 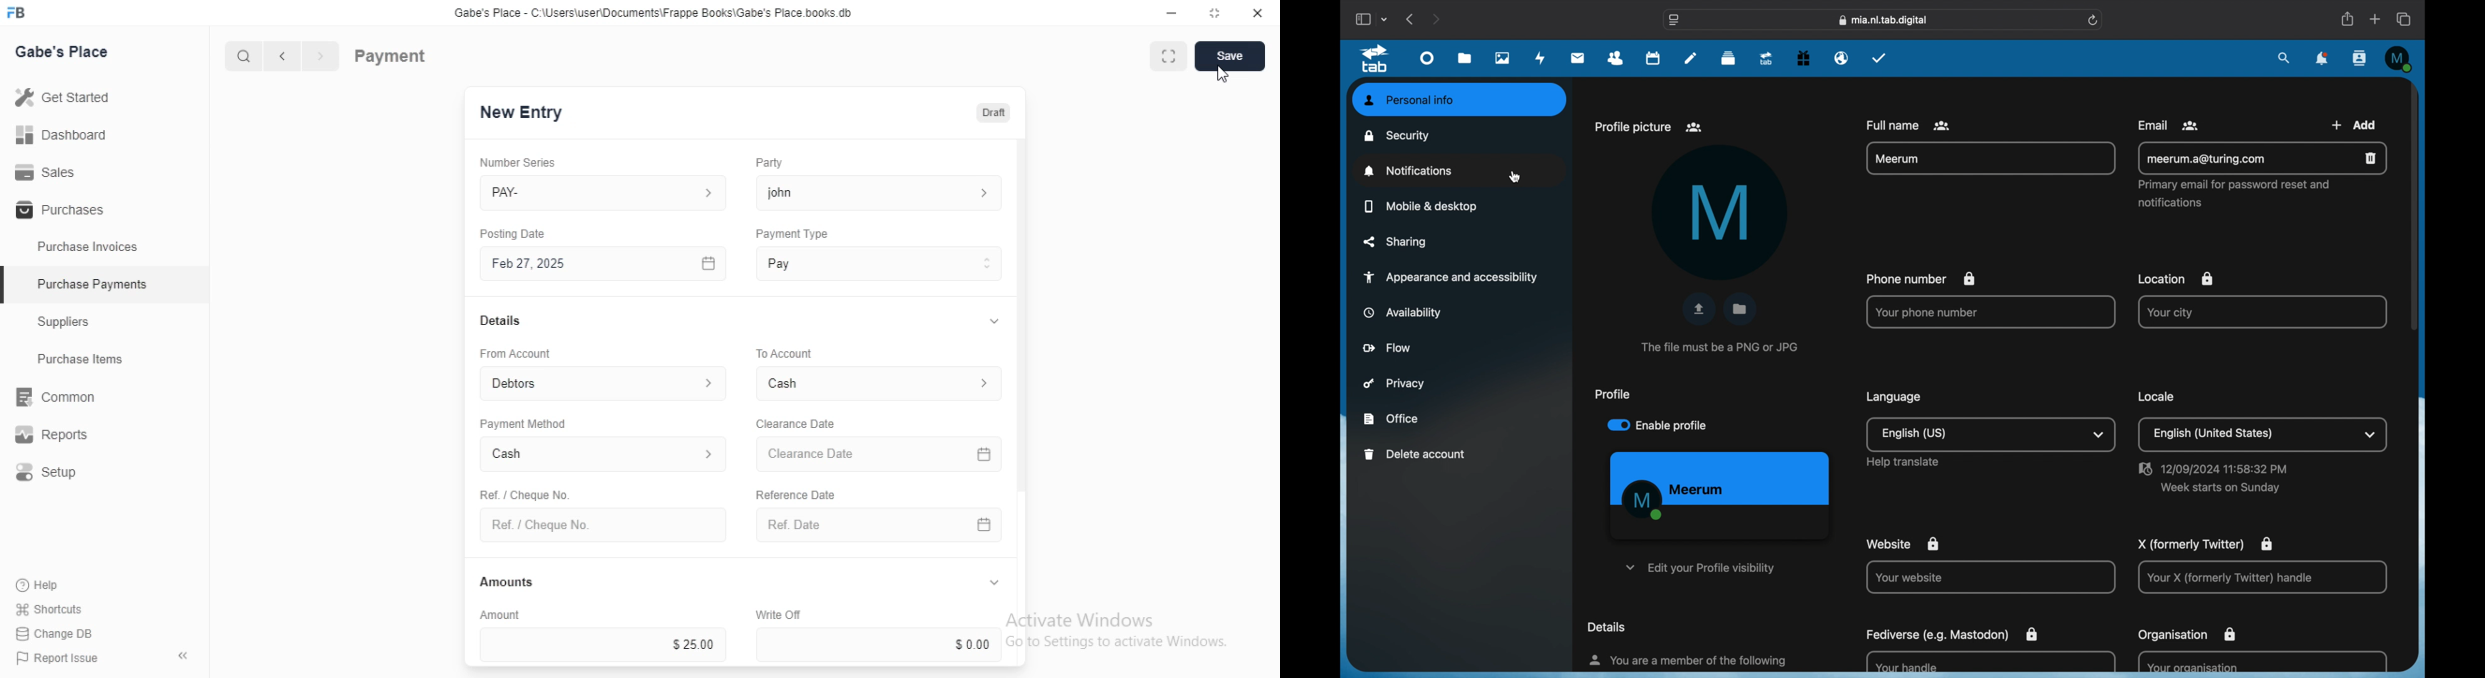 What do you see at coordinates (2230, 578) in the screenshot?
I see `Your X handle` at bounding box center [2230, 578].